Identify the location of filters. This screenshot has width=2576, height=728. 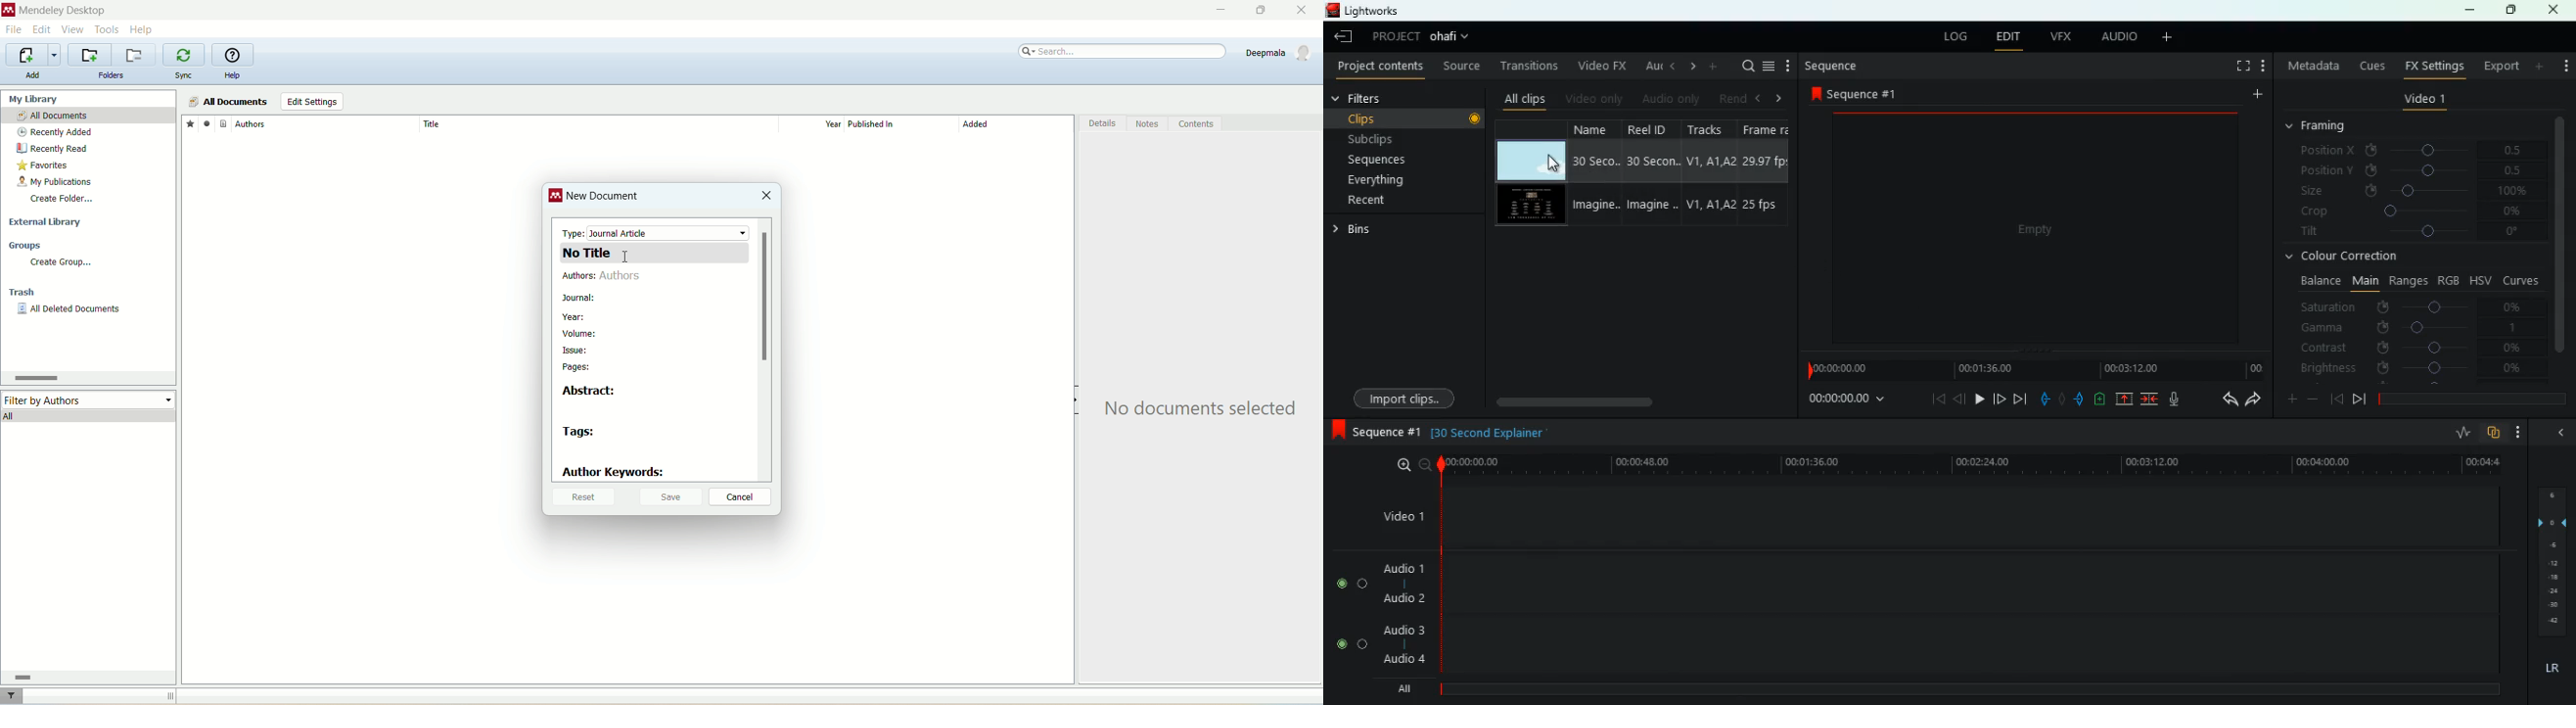
(1372, 99).